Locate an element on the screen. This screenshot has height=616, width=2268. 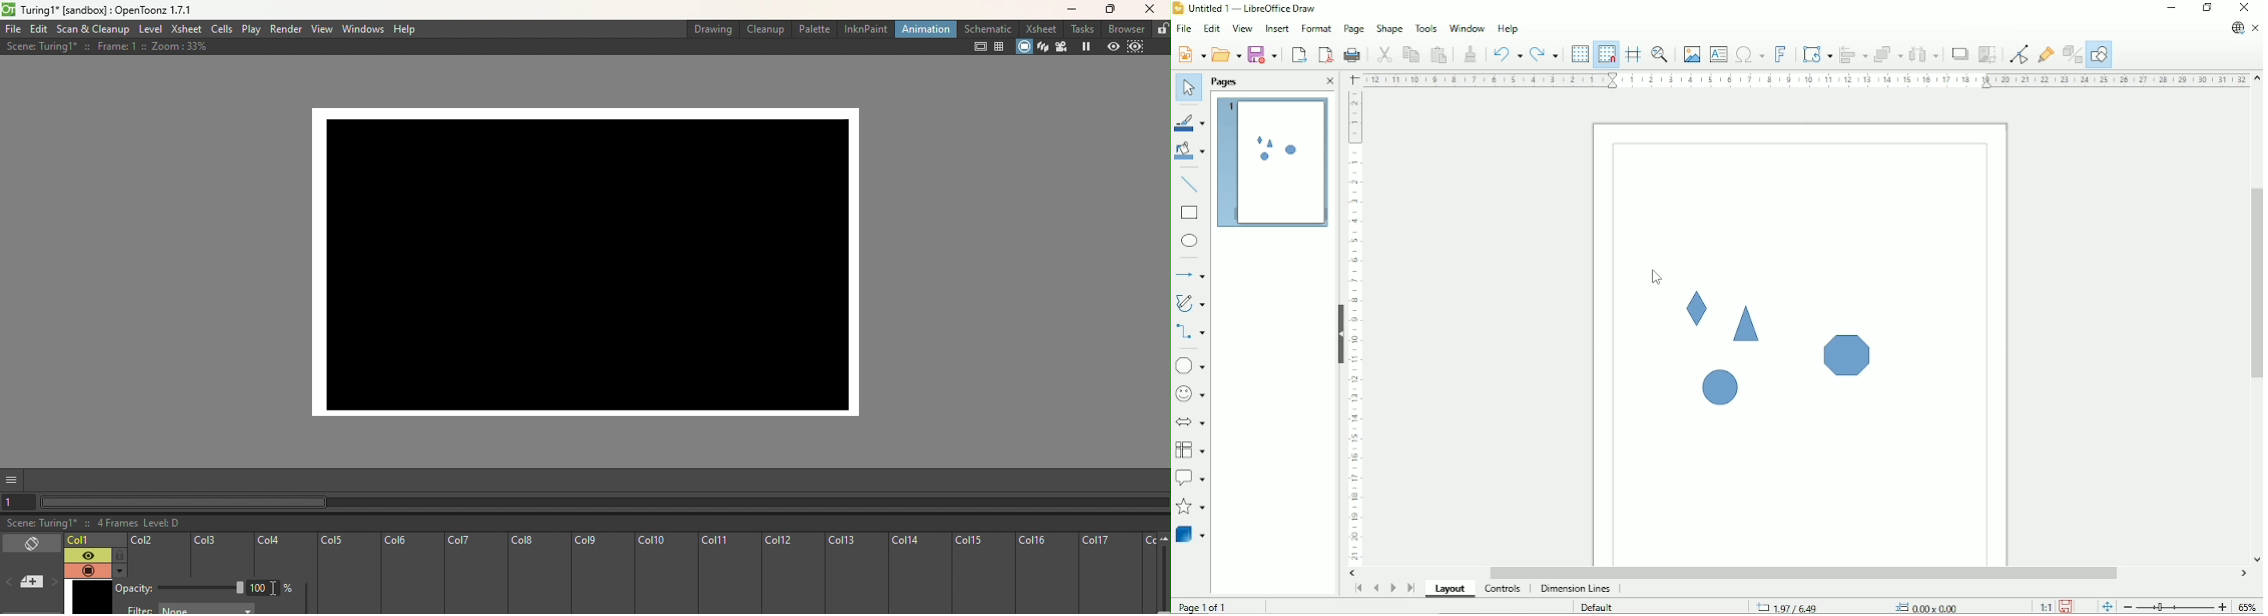
Col15 is located at coordinates (984, 574).